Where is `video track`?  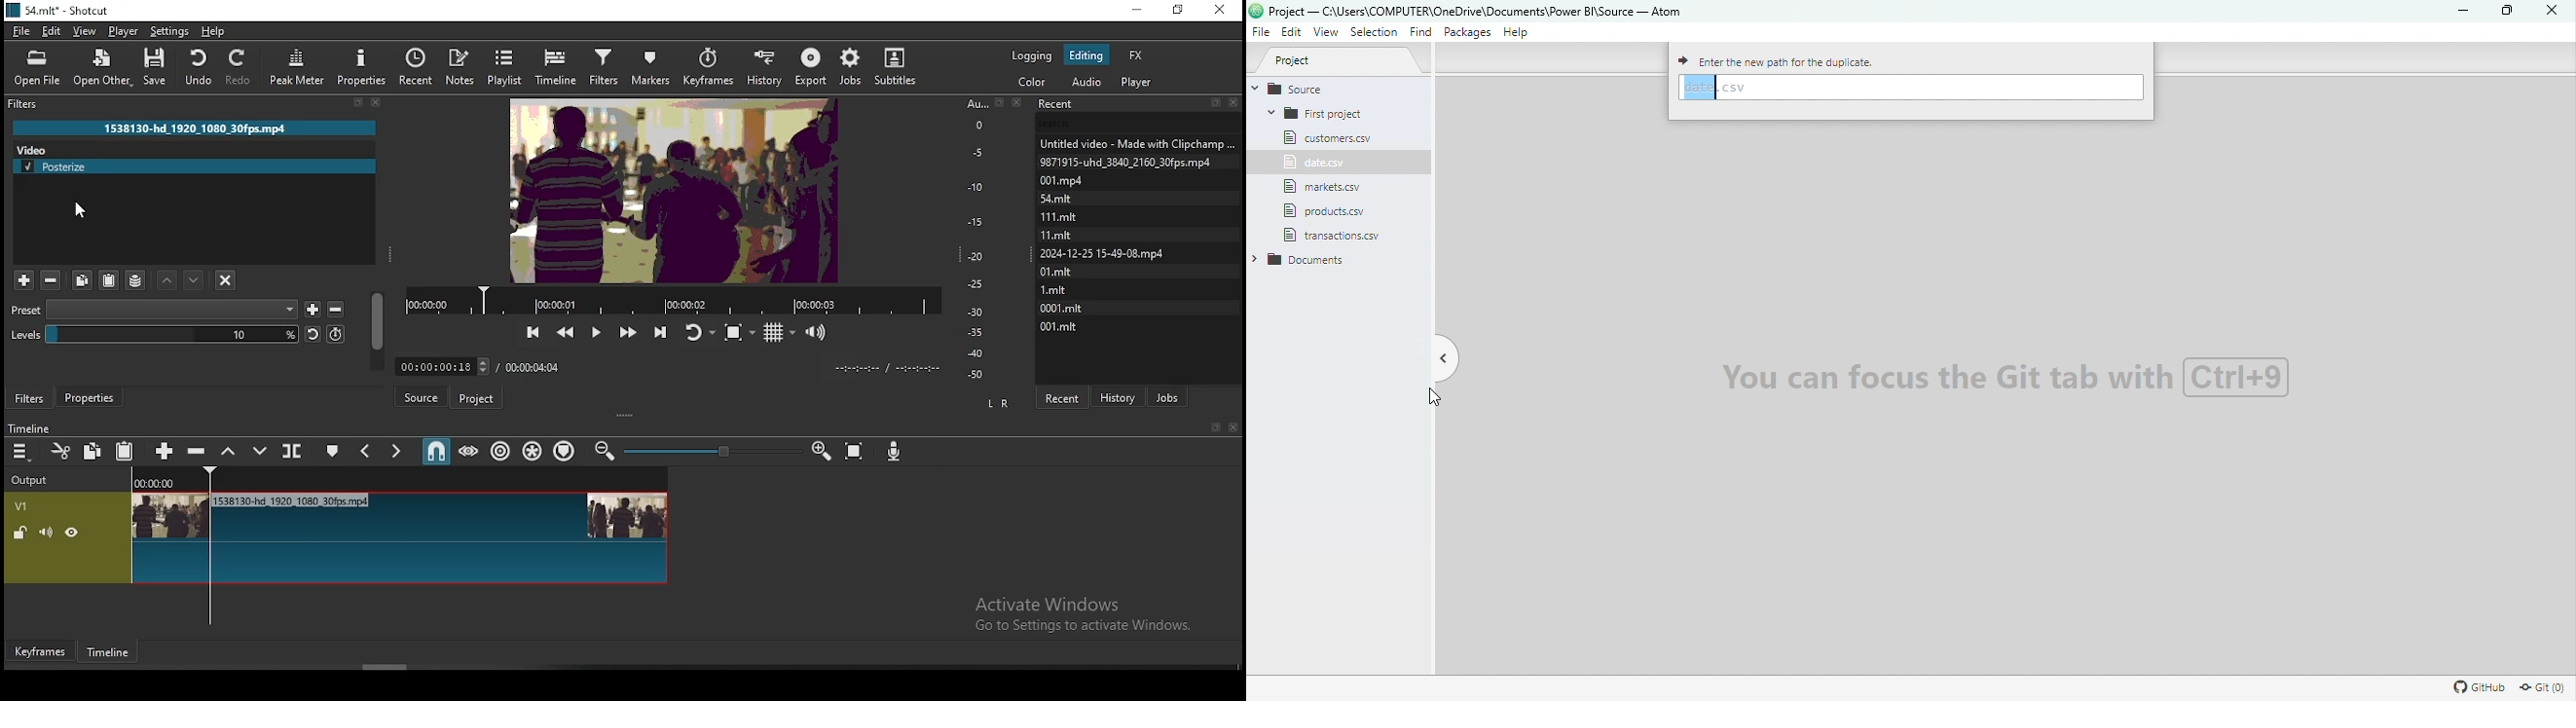
video track is located at coordinates (338, 535).